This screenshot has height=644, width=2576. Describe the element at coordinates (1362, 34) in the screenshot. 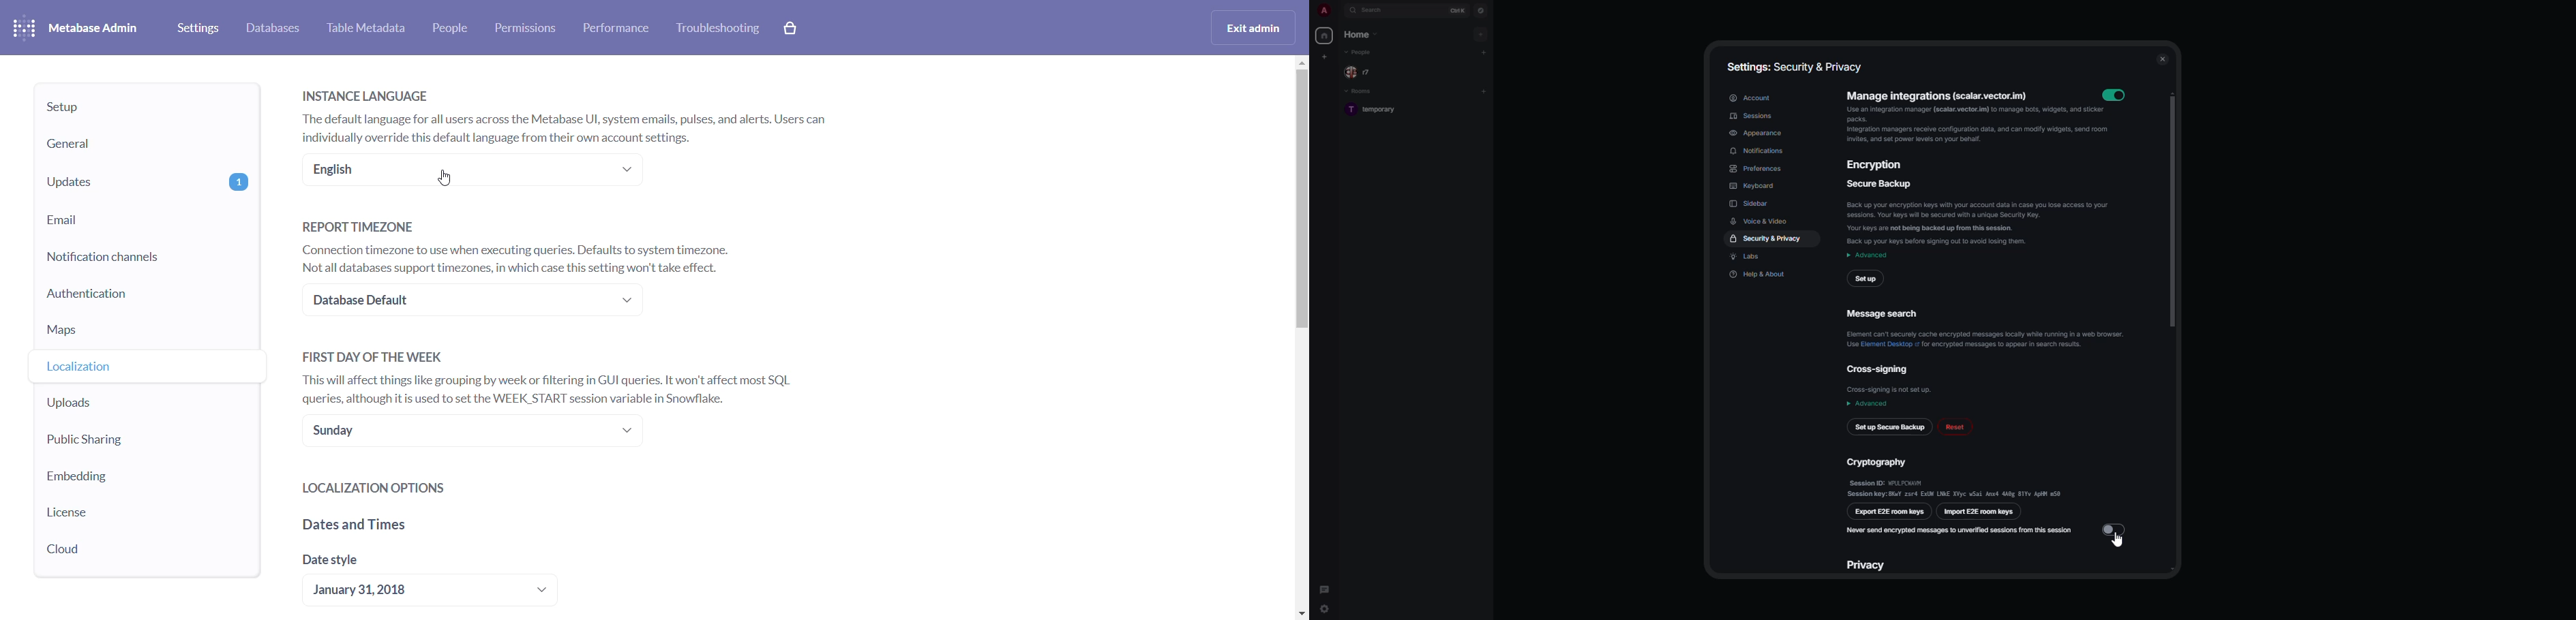

I see `home` at that location.